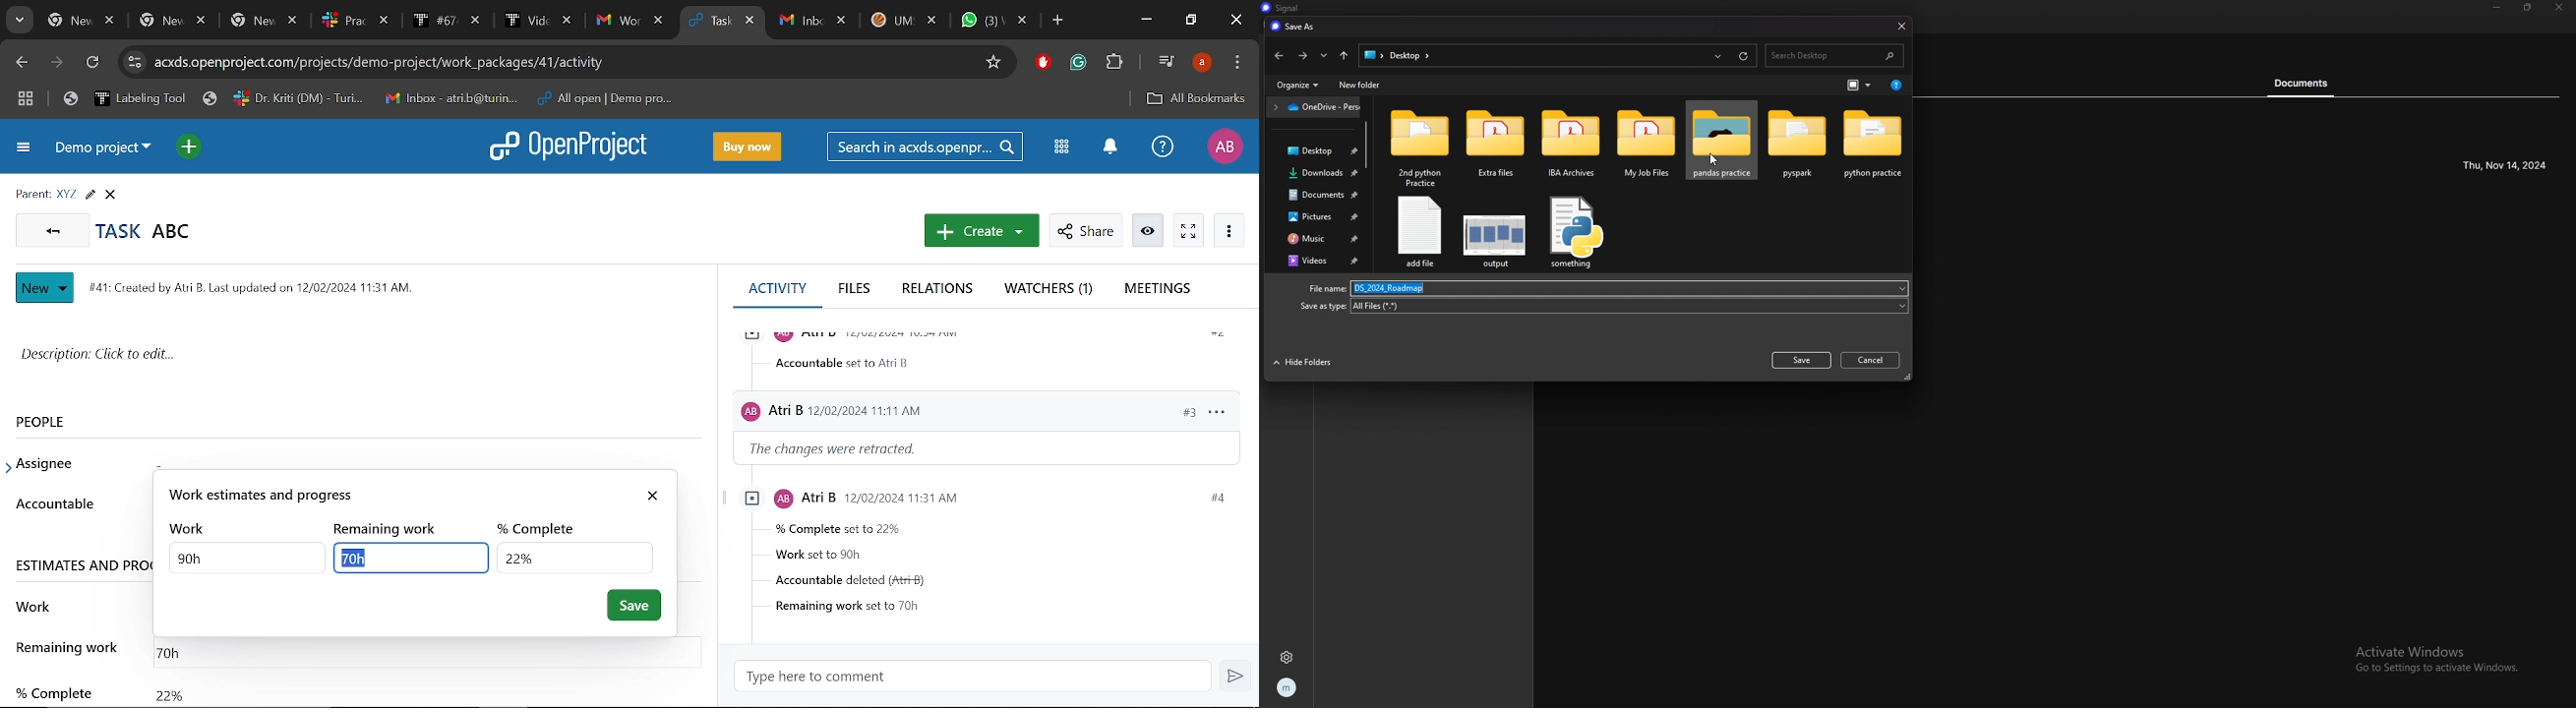  What do you see at coordinates (1224, 147) in the screenshot?
I see `Profile` at bounding box center [1224, 147].